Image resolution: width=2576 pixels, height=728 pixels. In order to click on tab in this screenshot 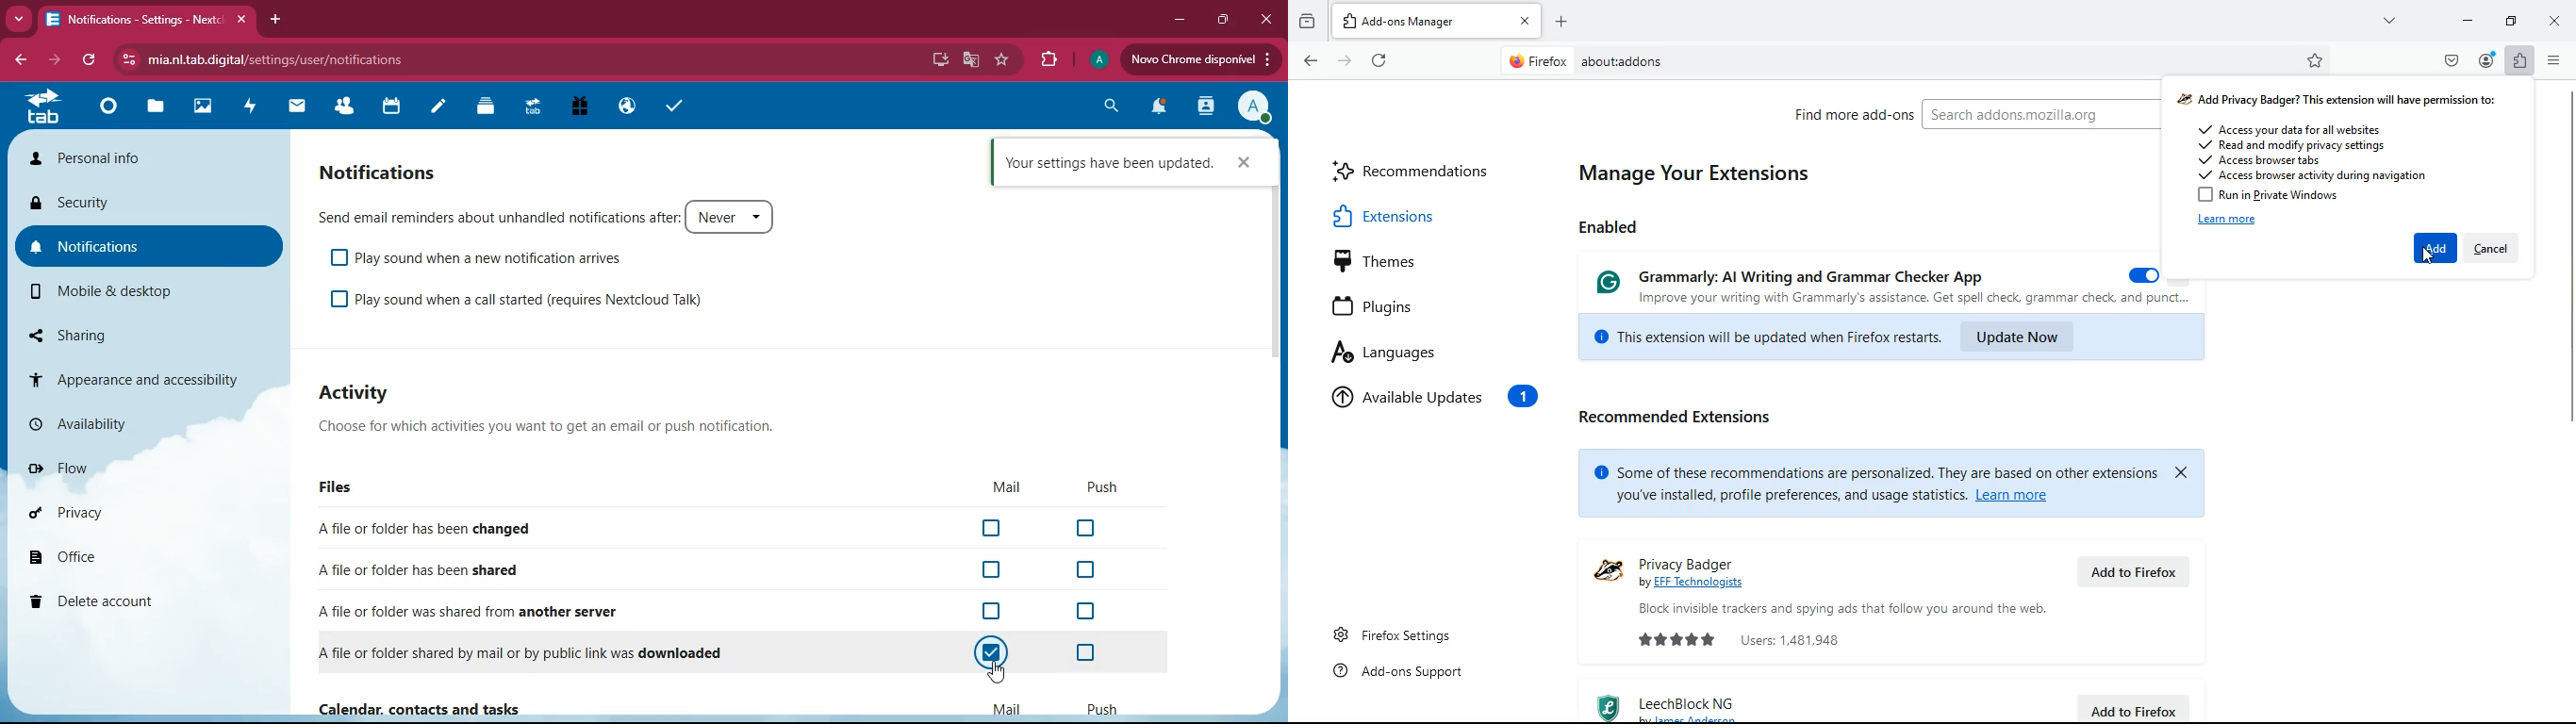, I will do `click(145, 17)`.